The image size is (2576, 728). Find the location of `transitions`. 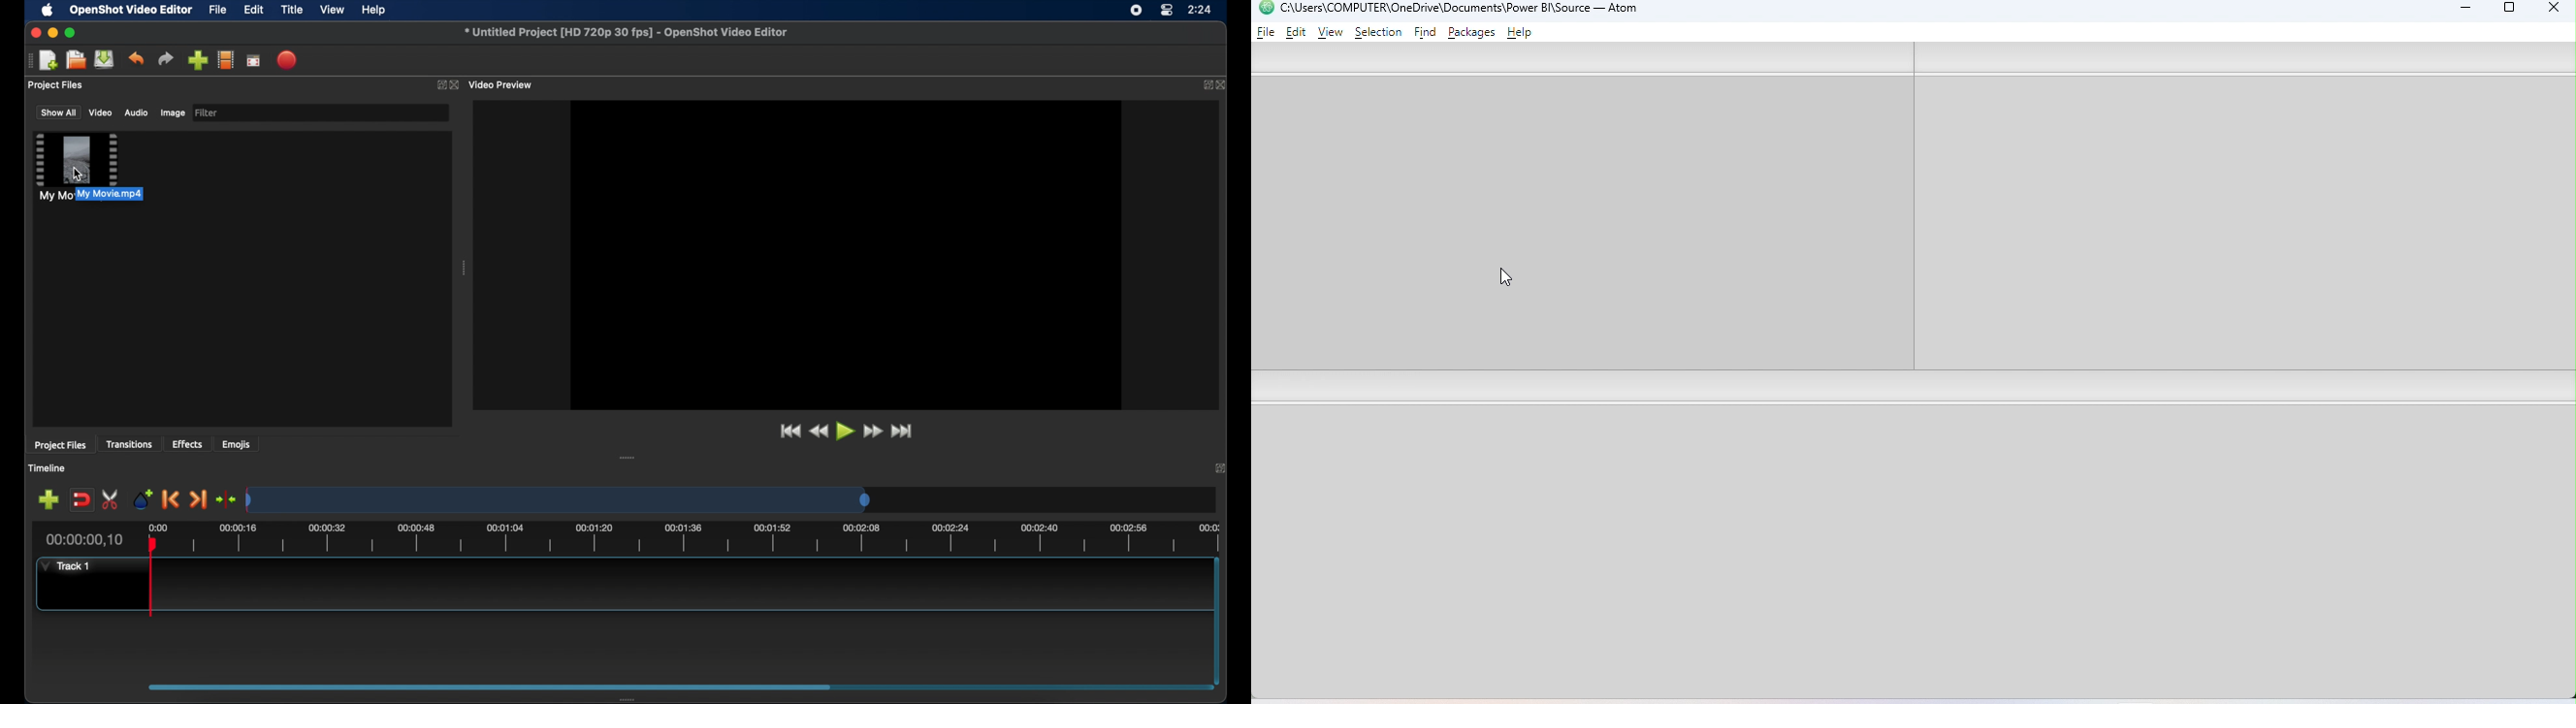

transitions is located at coordinates (132, 444).